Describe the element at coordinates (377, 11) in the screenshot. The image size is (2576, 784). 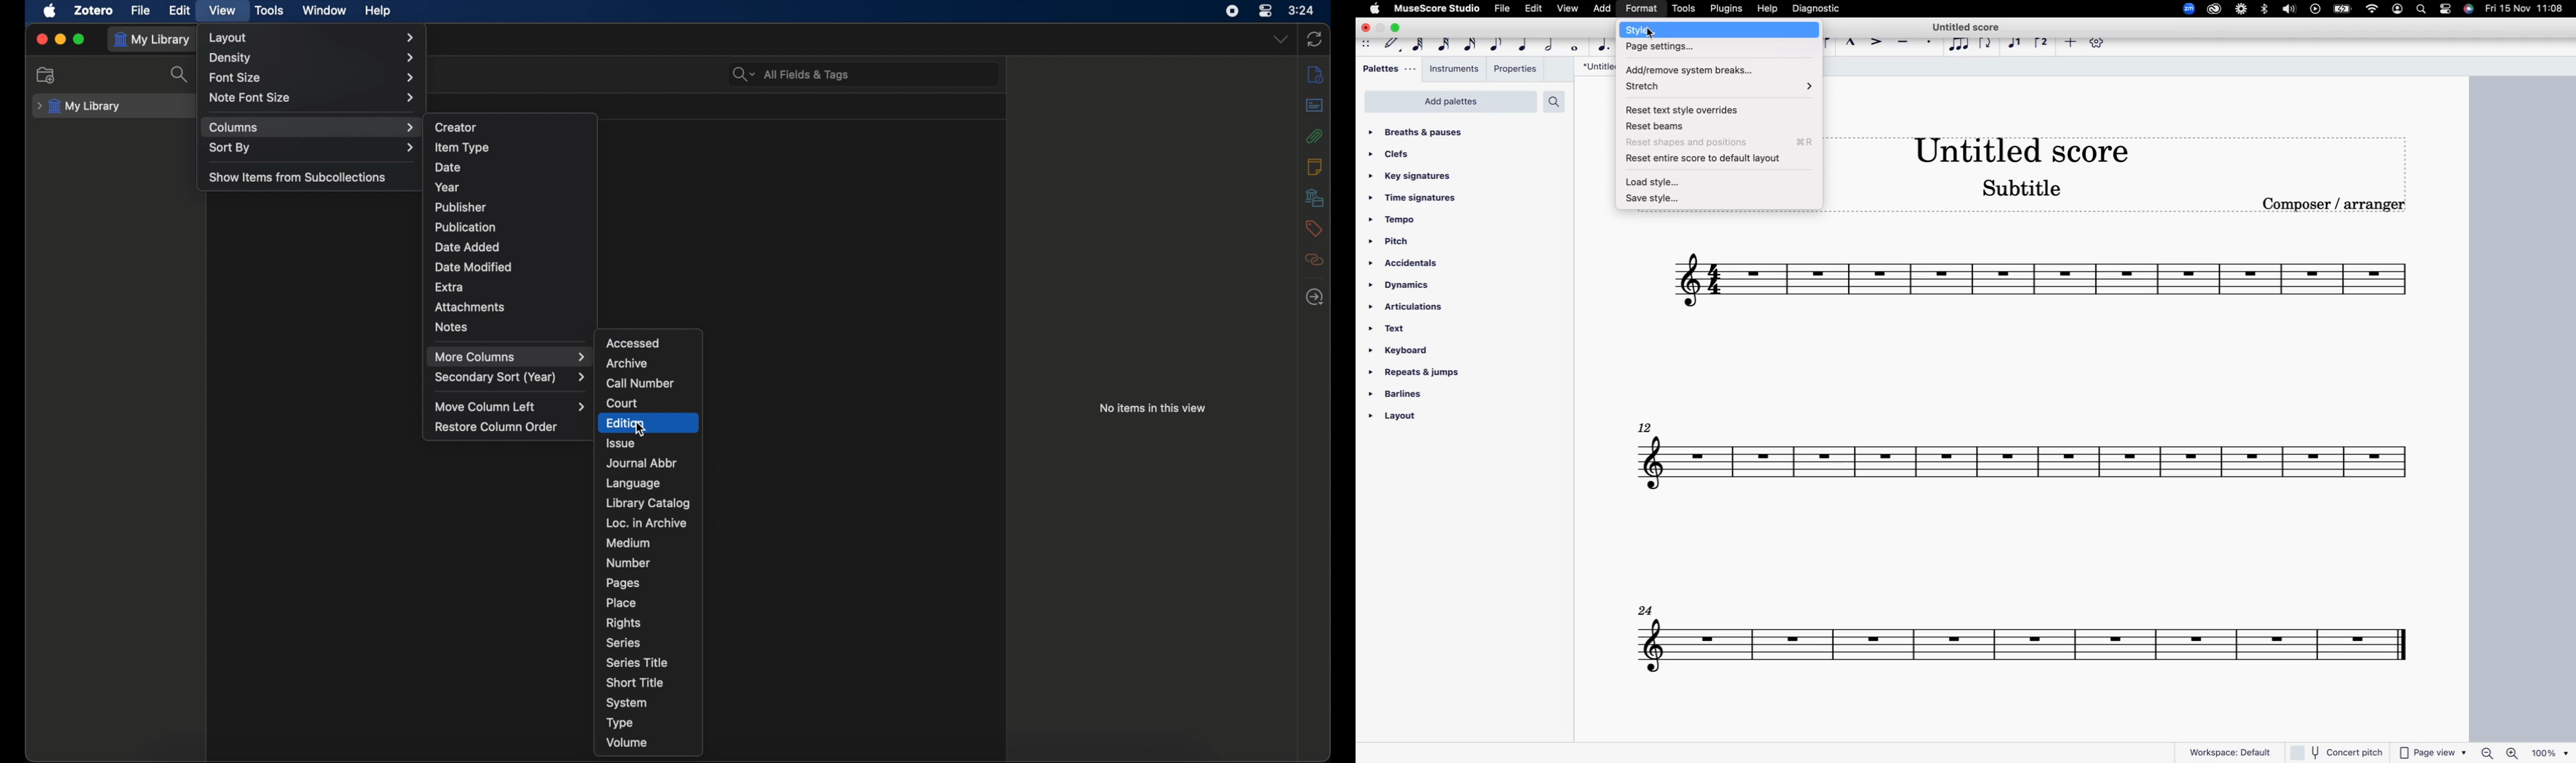
I see `help` at that location.